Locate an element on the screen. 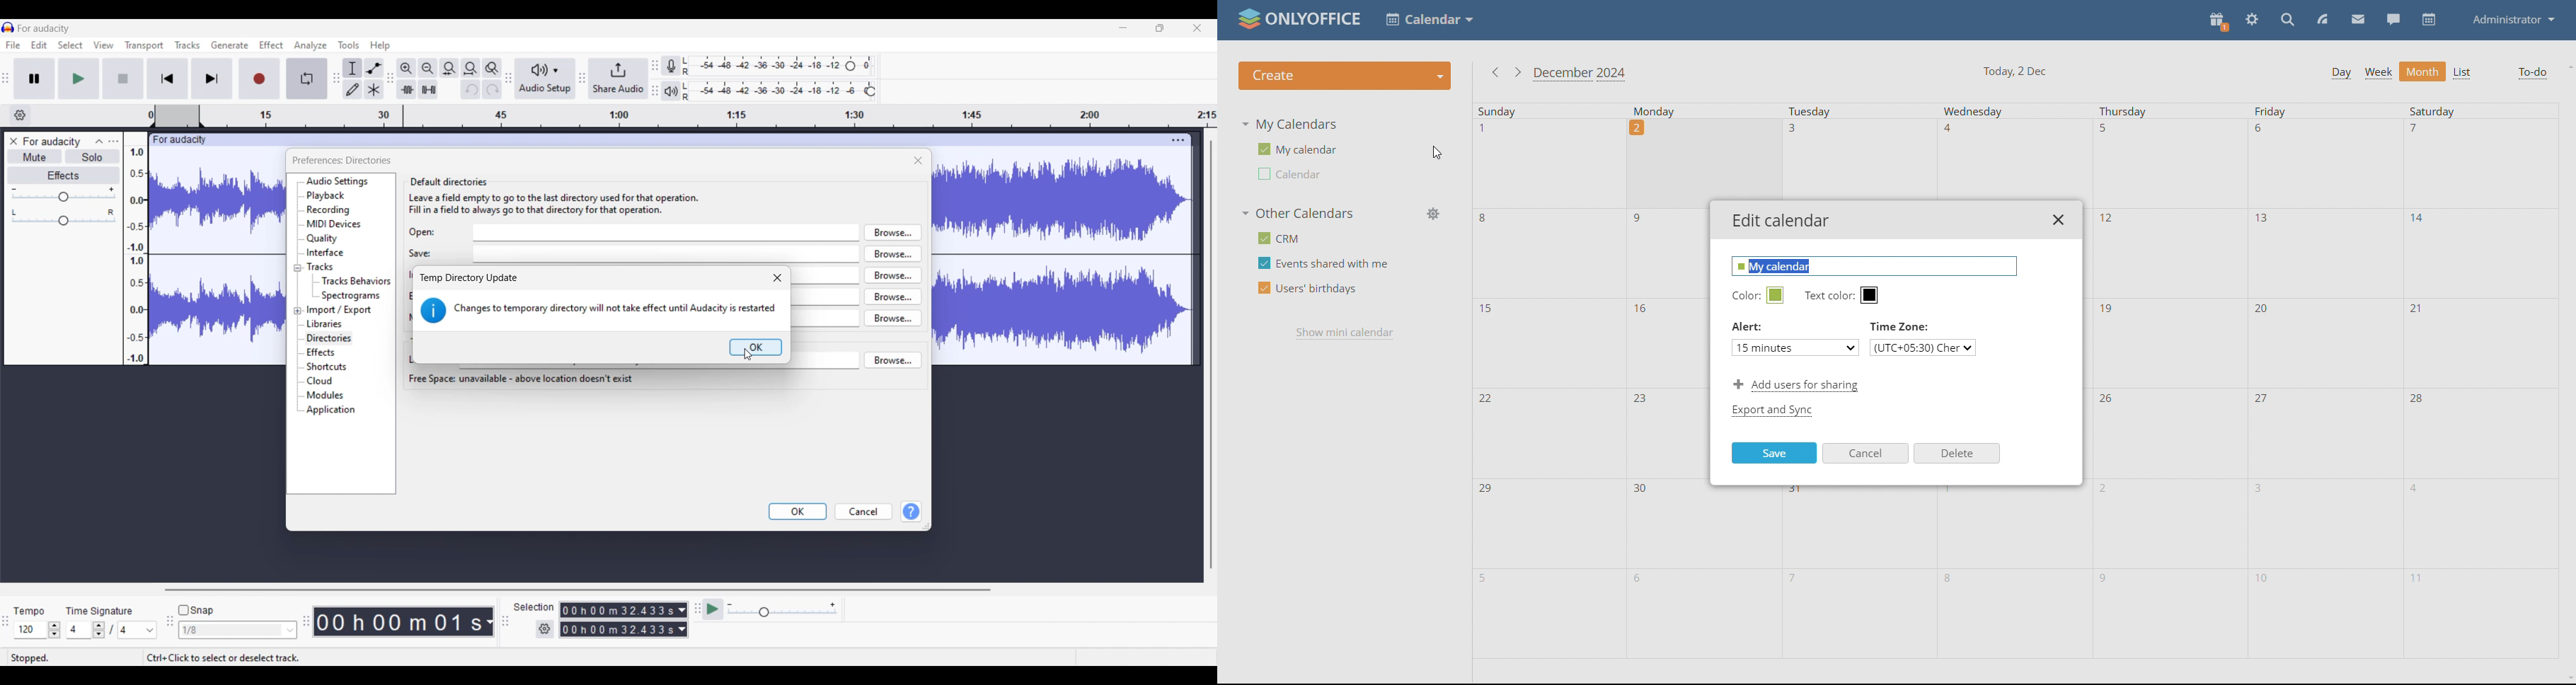 The image size is (2576, 700). Silence audio selection is located at coordinates (428, 89).